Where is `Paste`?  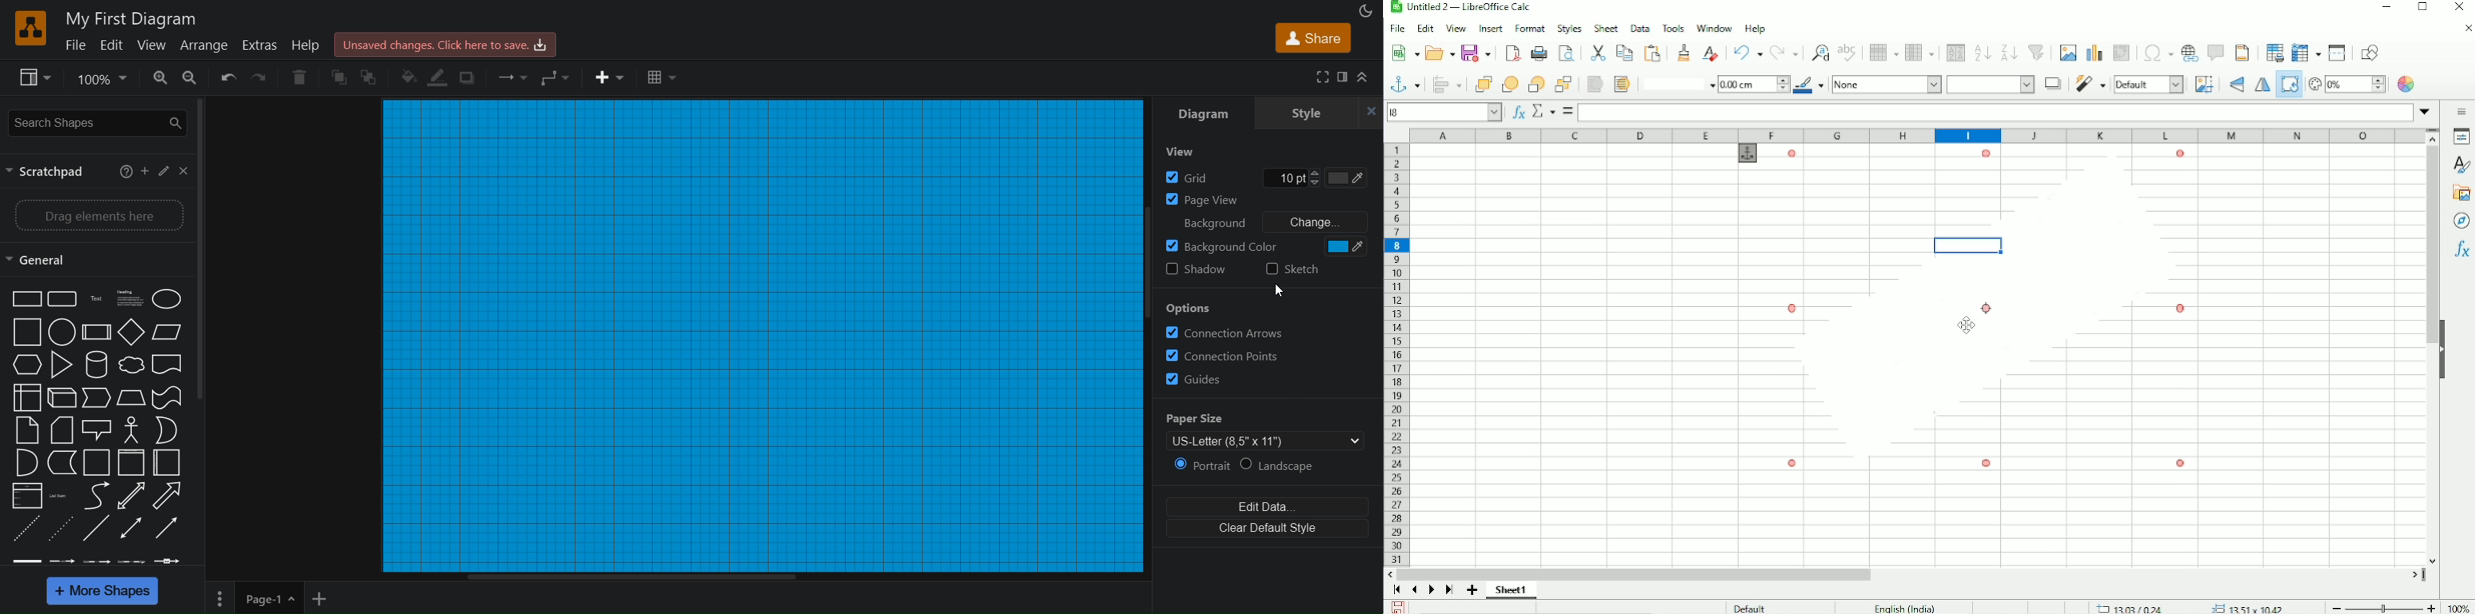 Paste is located at coordinates (1652, 52).